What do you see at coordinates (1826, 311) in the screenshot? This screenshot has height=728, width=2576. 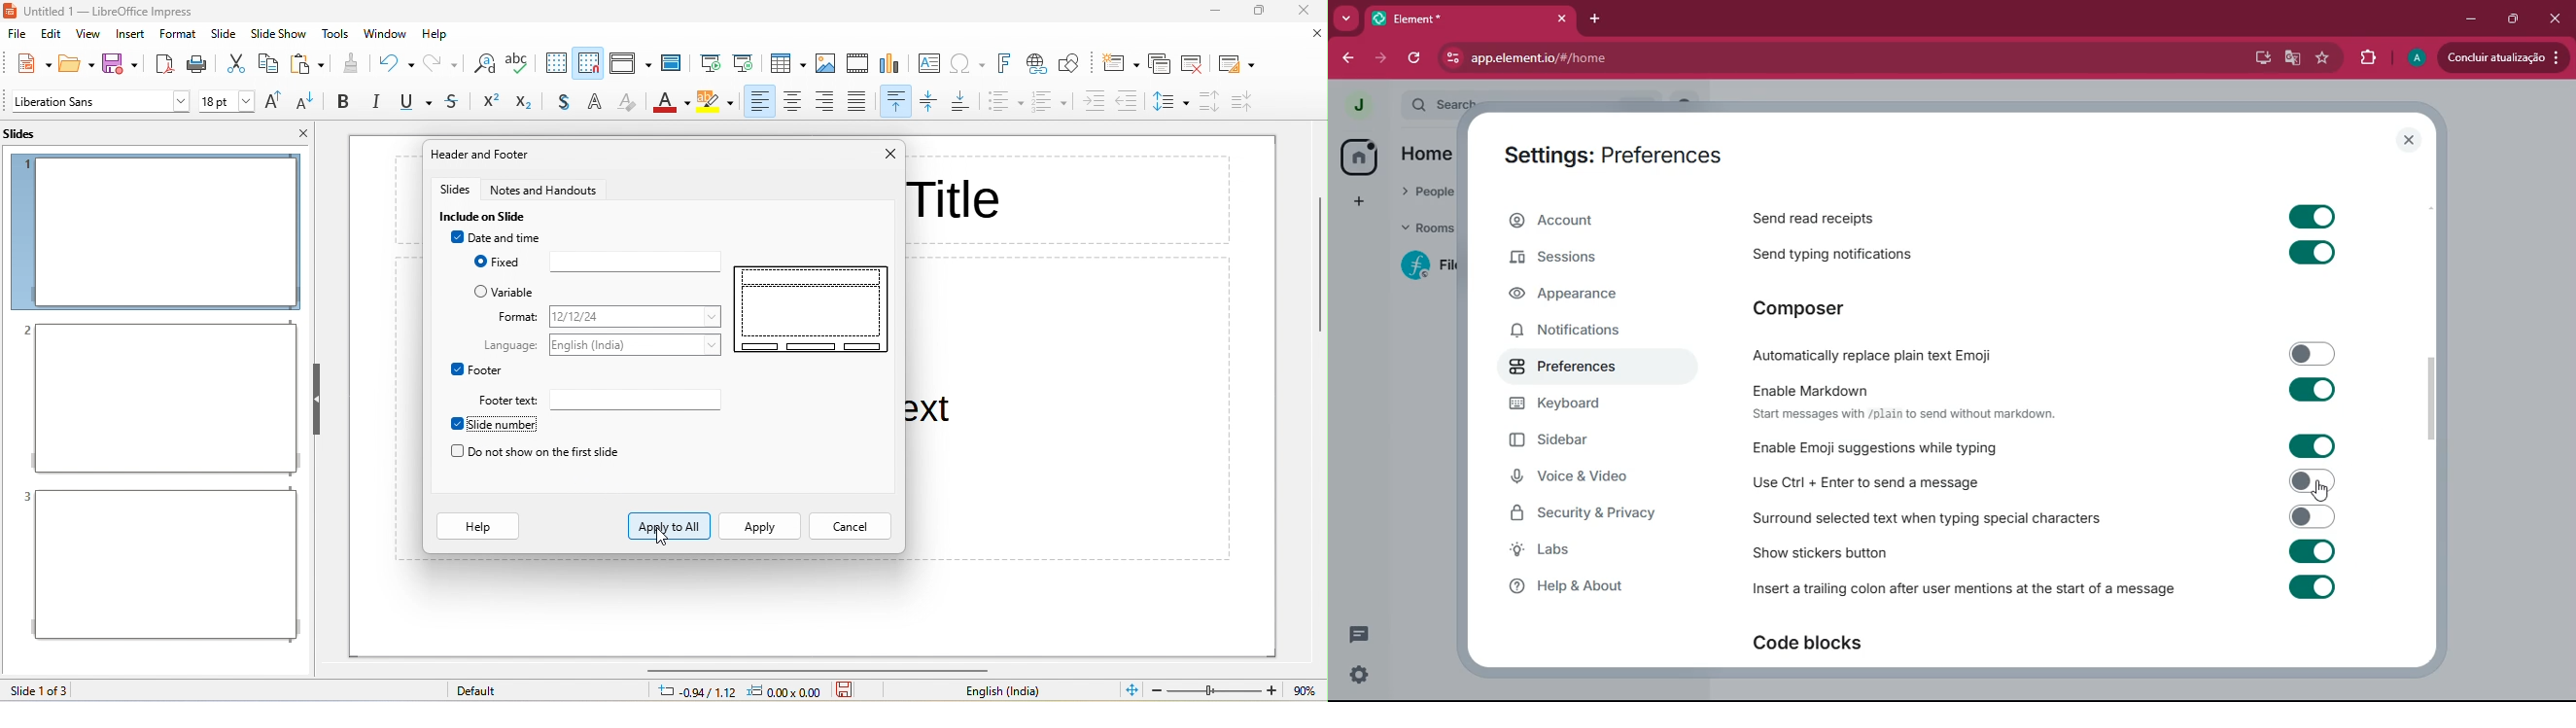 I see `composer` at bounding box center [1826, 311].